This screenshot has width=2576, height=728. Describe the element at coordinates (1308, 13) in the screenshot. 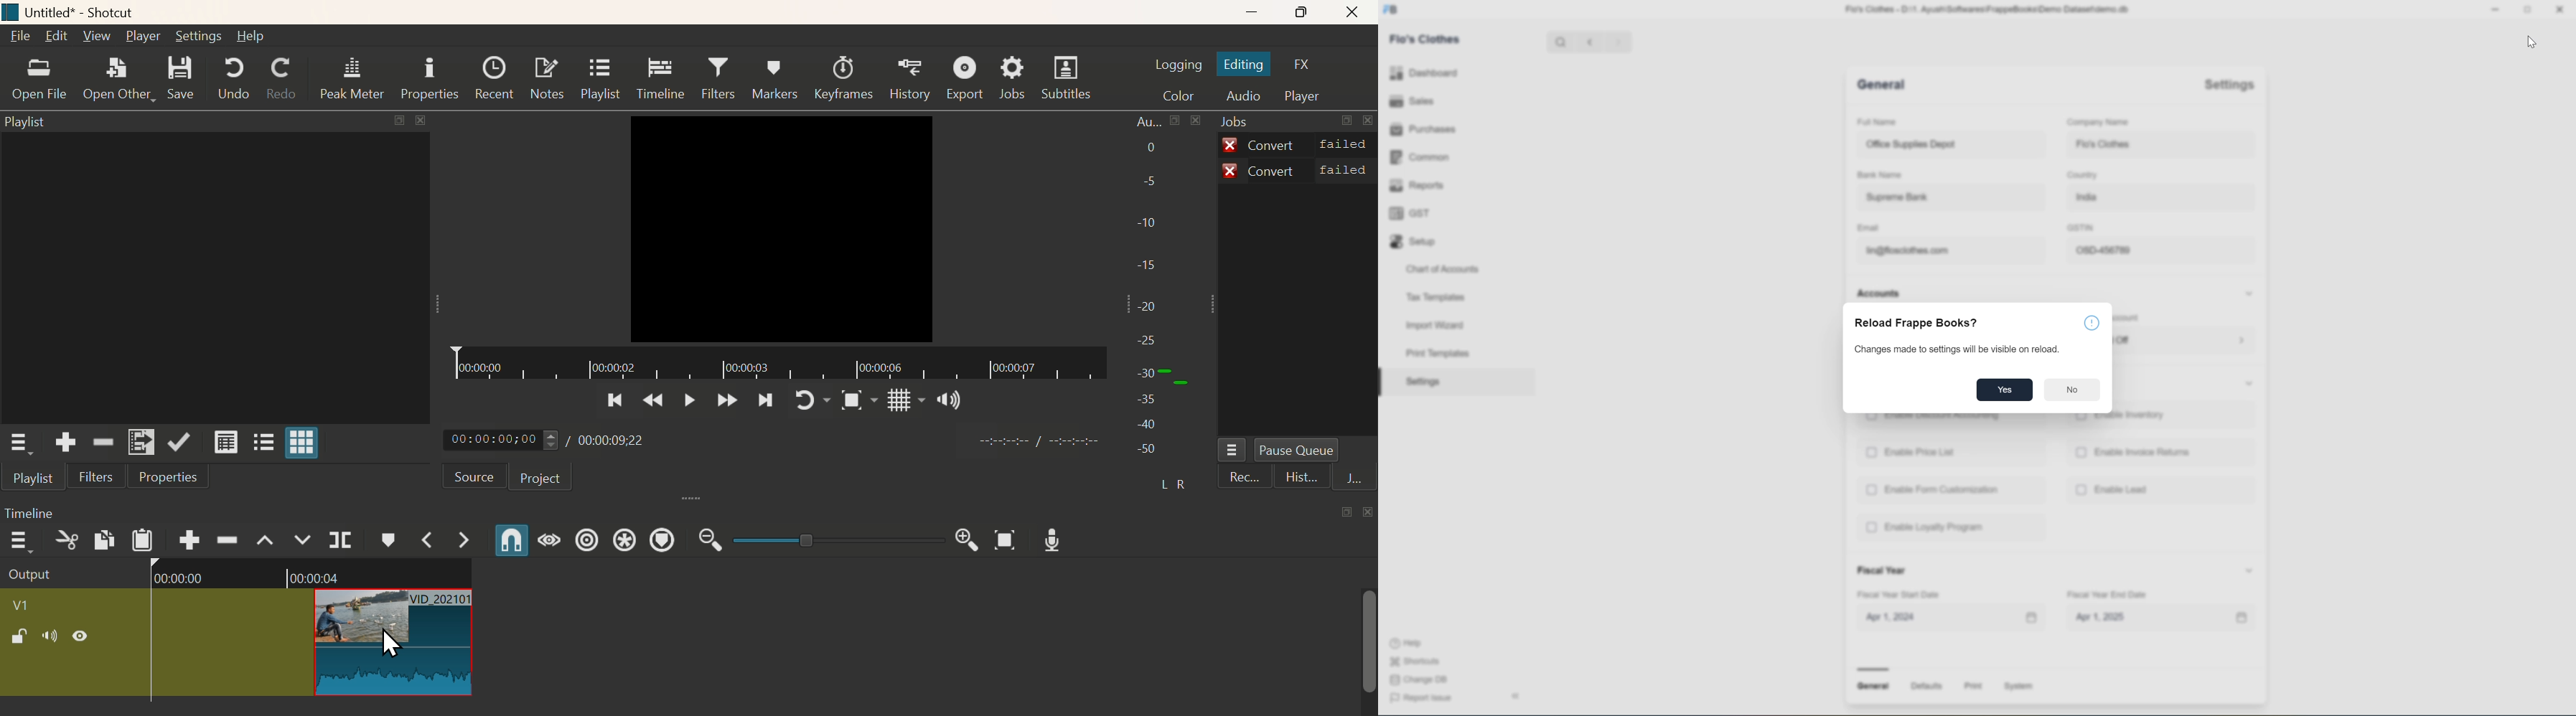

I see `Maximise` at that location.